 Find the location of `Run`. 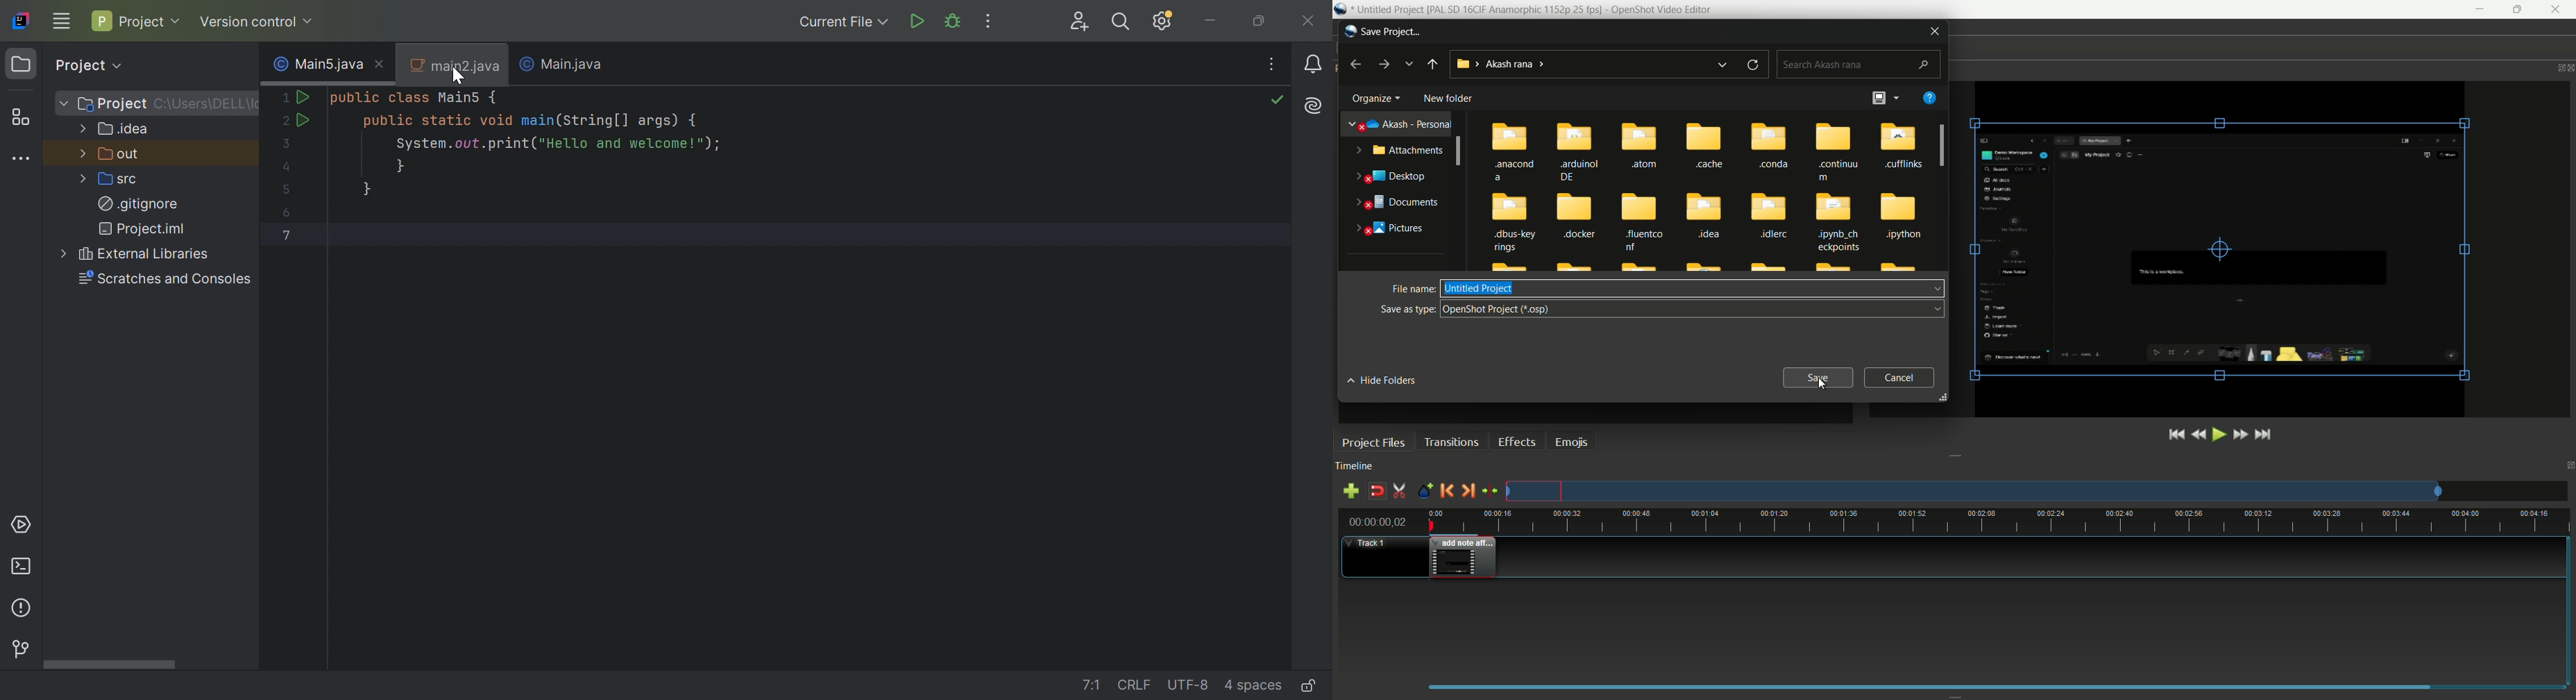

Run is located at coordinates (918, 19).